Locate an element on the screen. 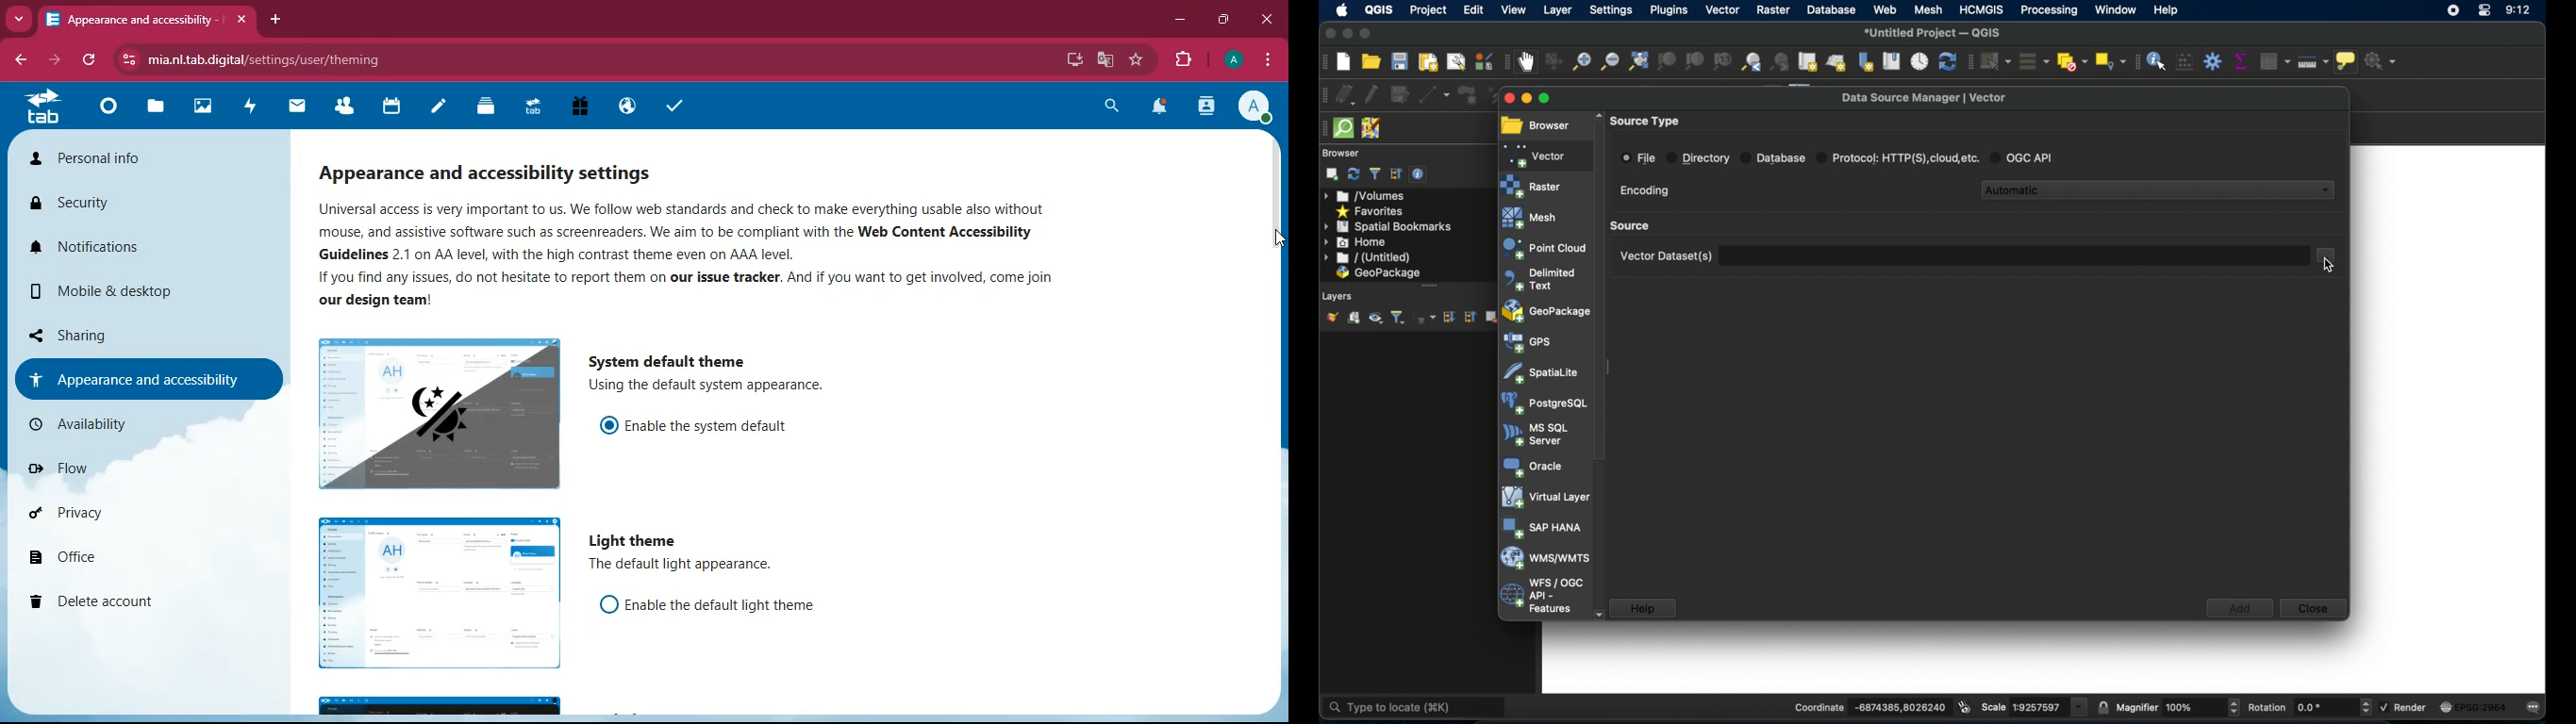 Image resolution: width=2576 pixels, height=728 pixels. toggle editing is located at coordinates (1370, 93).